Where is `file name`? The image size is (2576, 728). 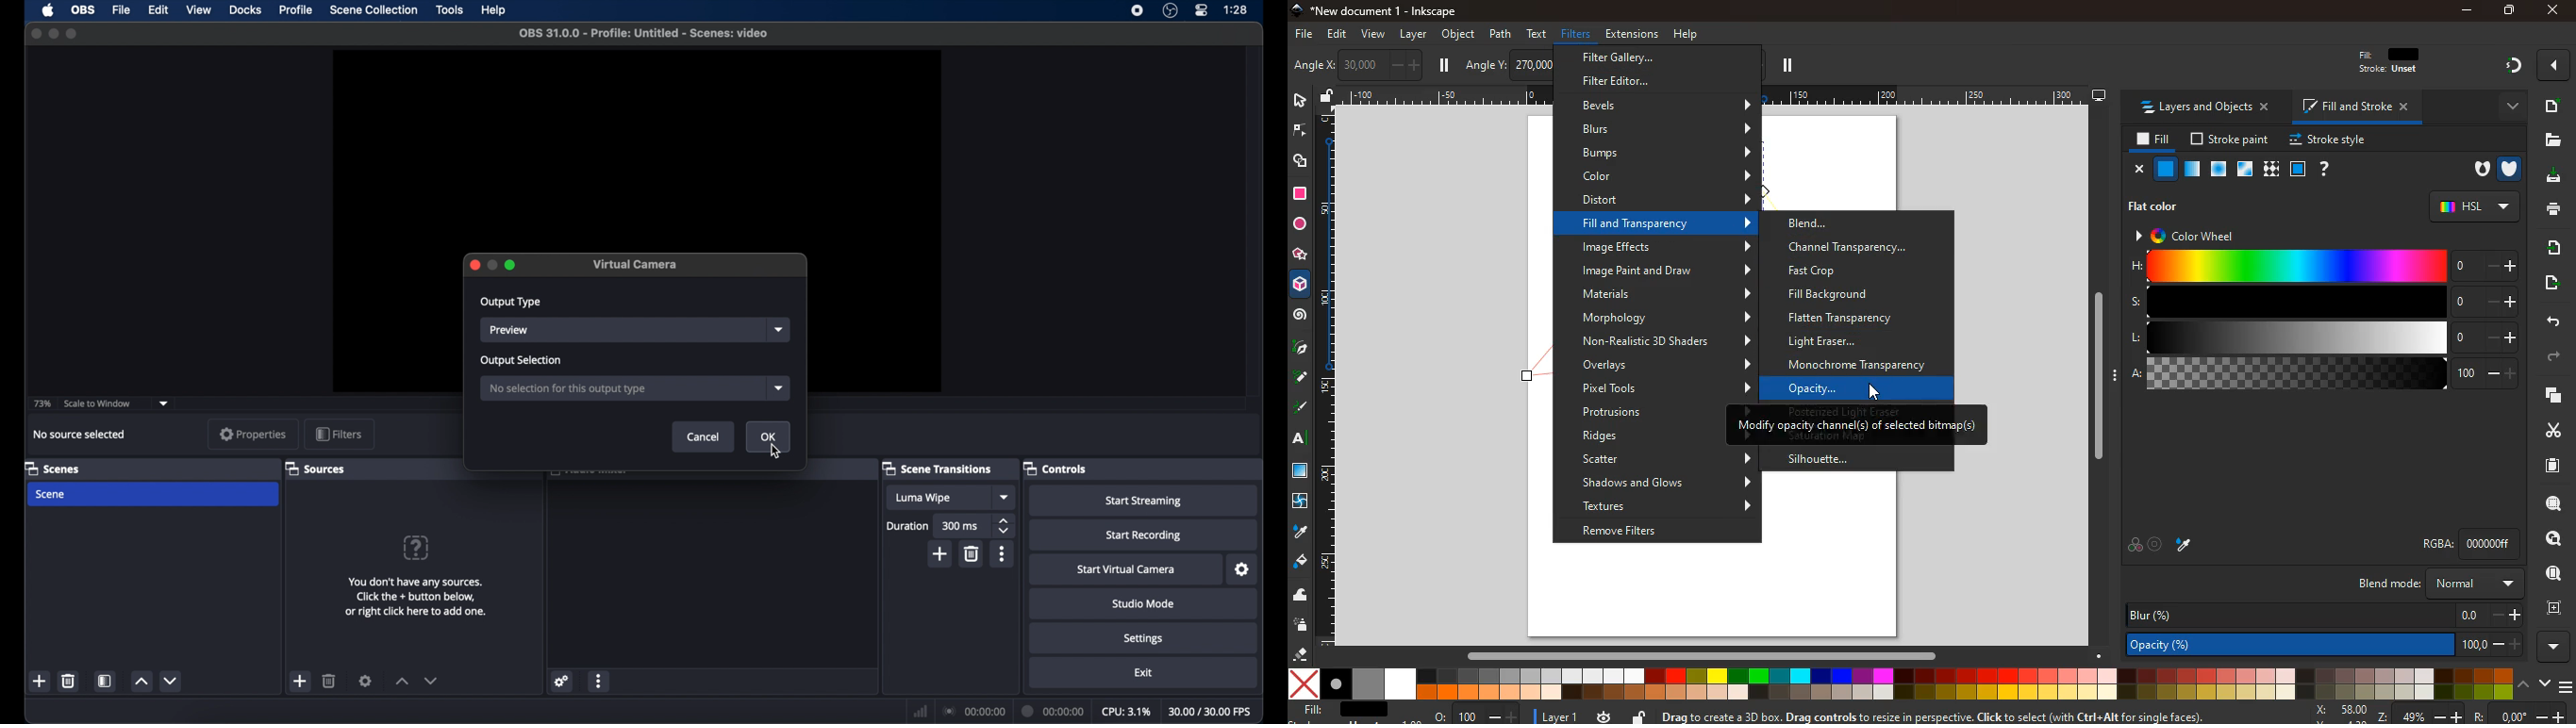
file name is located at coordinates (644, 34).